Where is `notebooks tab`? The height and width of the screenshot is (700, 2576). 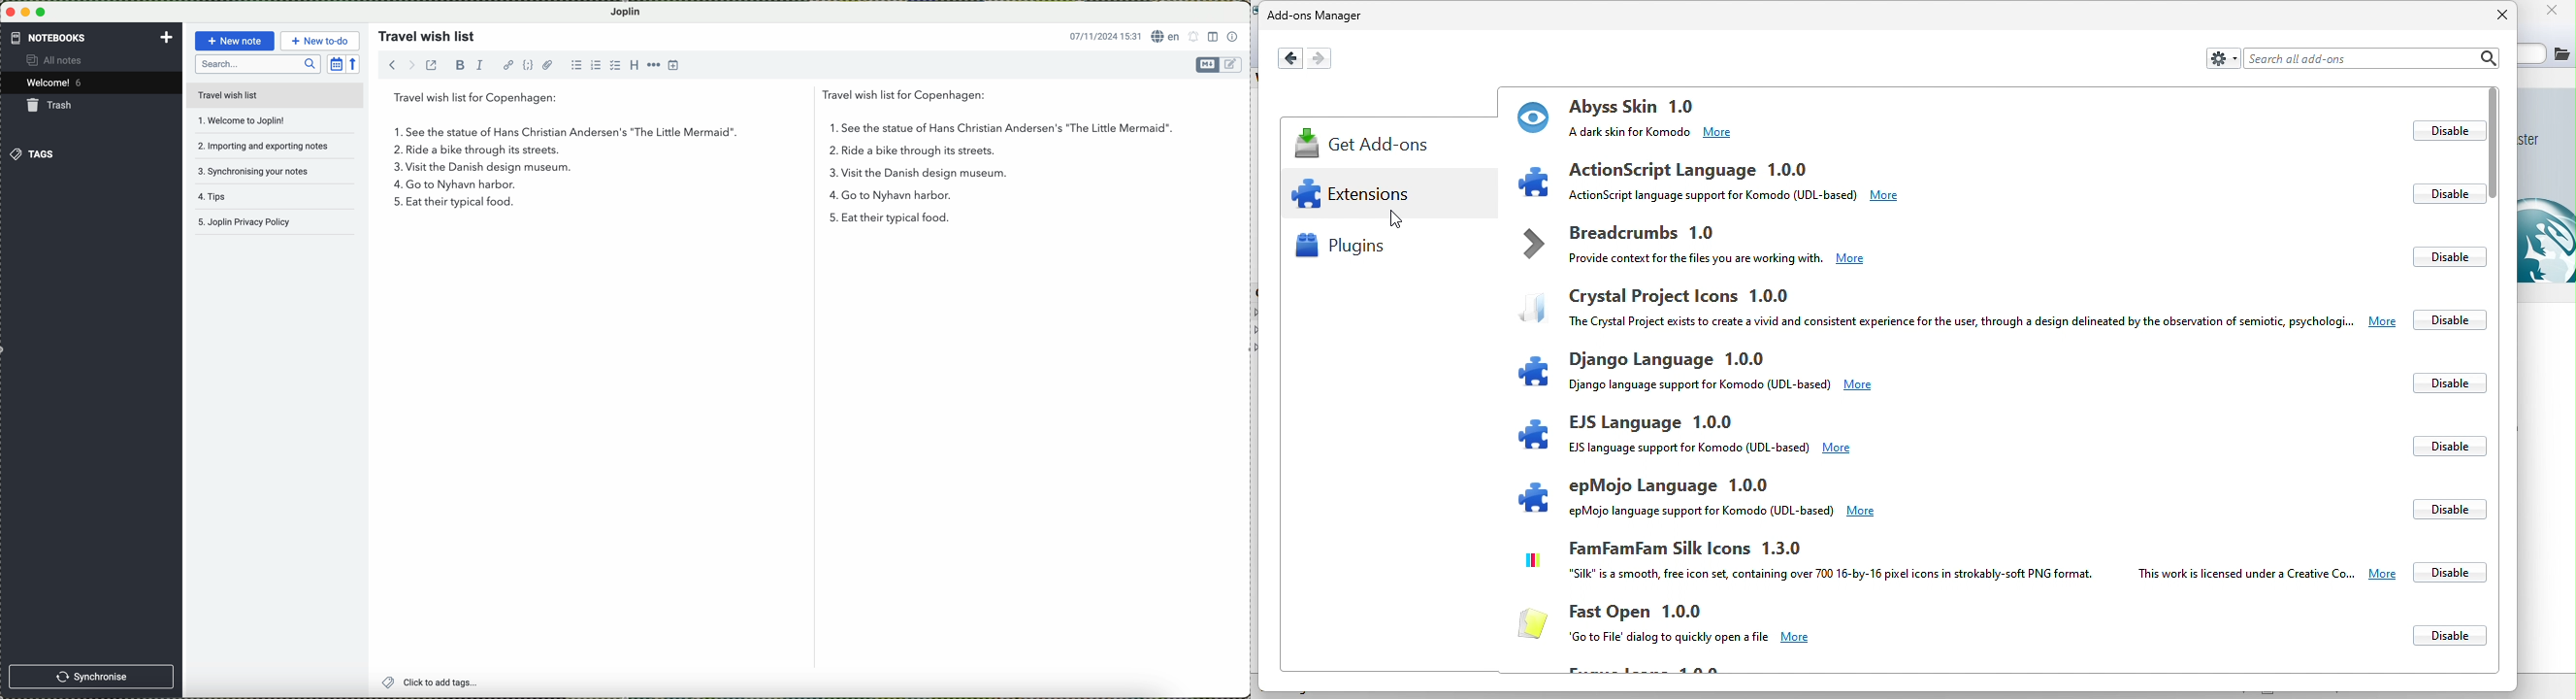
notebooks tab is located at coordinates (92, 38).